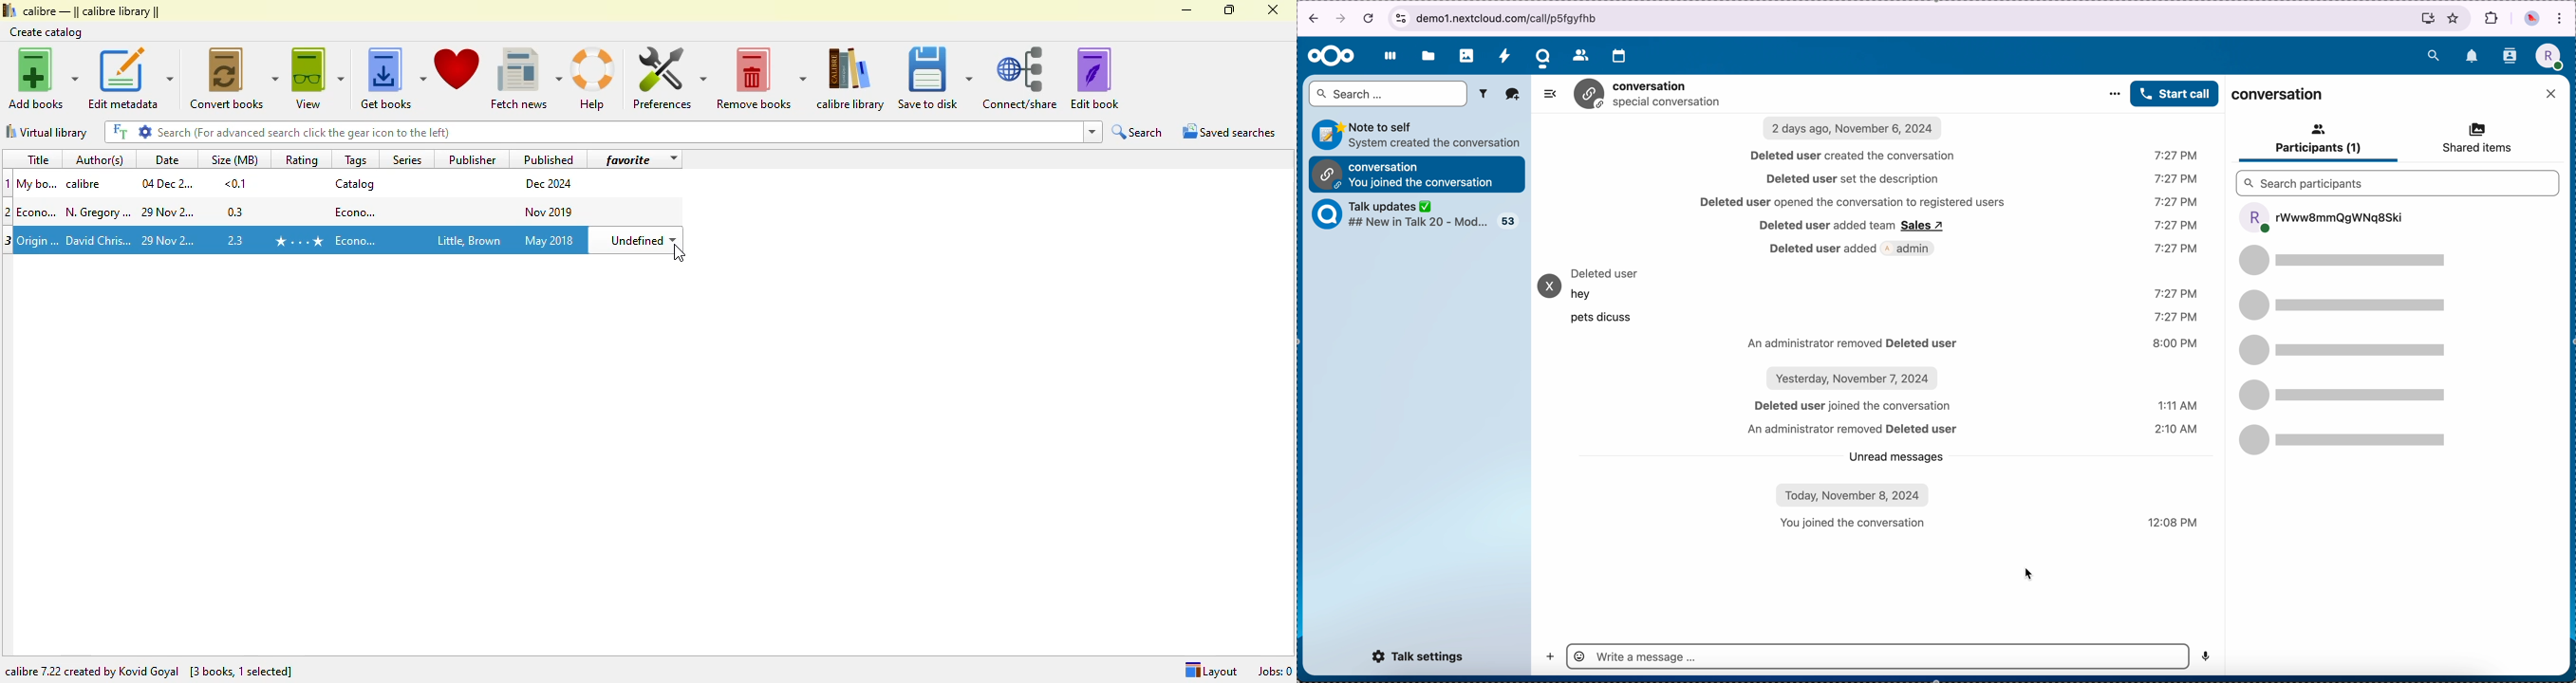 Image resolution: width=2576 pixels, height=700 pixels. I want to click on 3, so click(9, 241).